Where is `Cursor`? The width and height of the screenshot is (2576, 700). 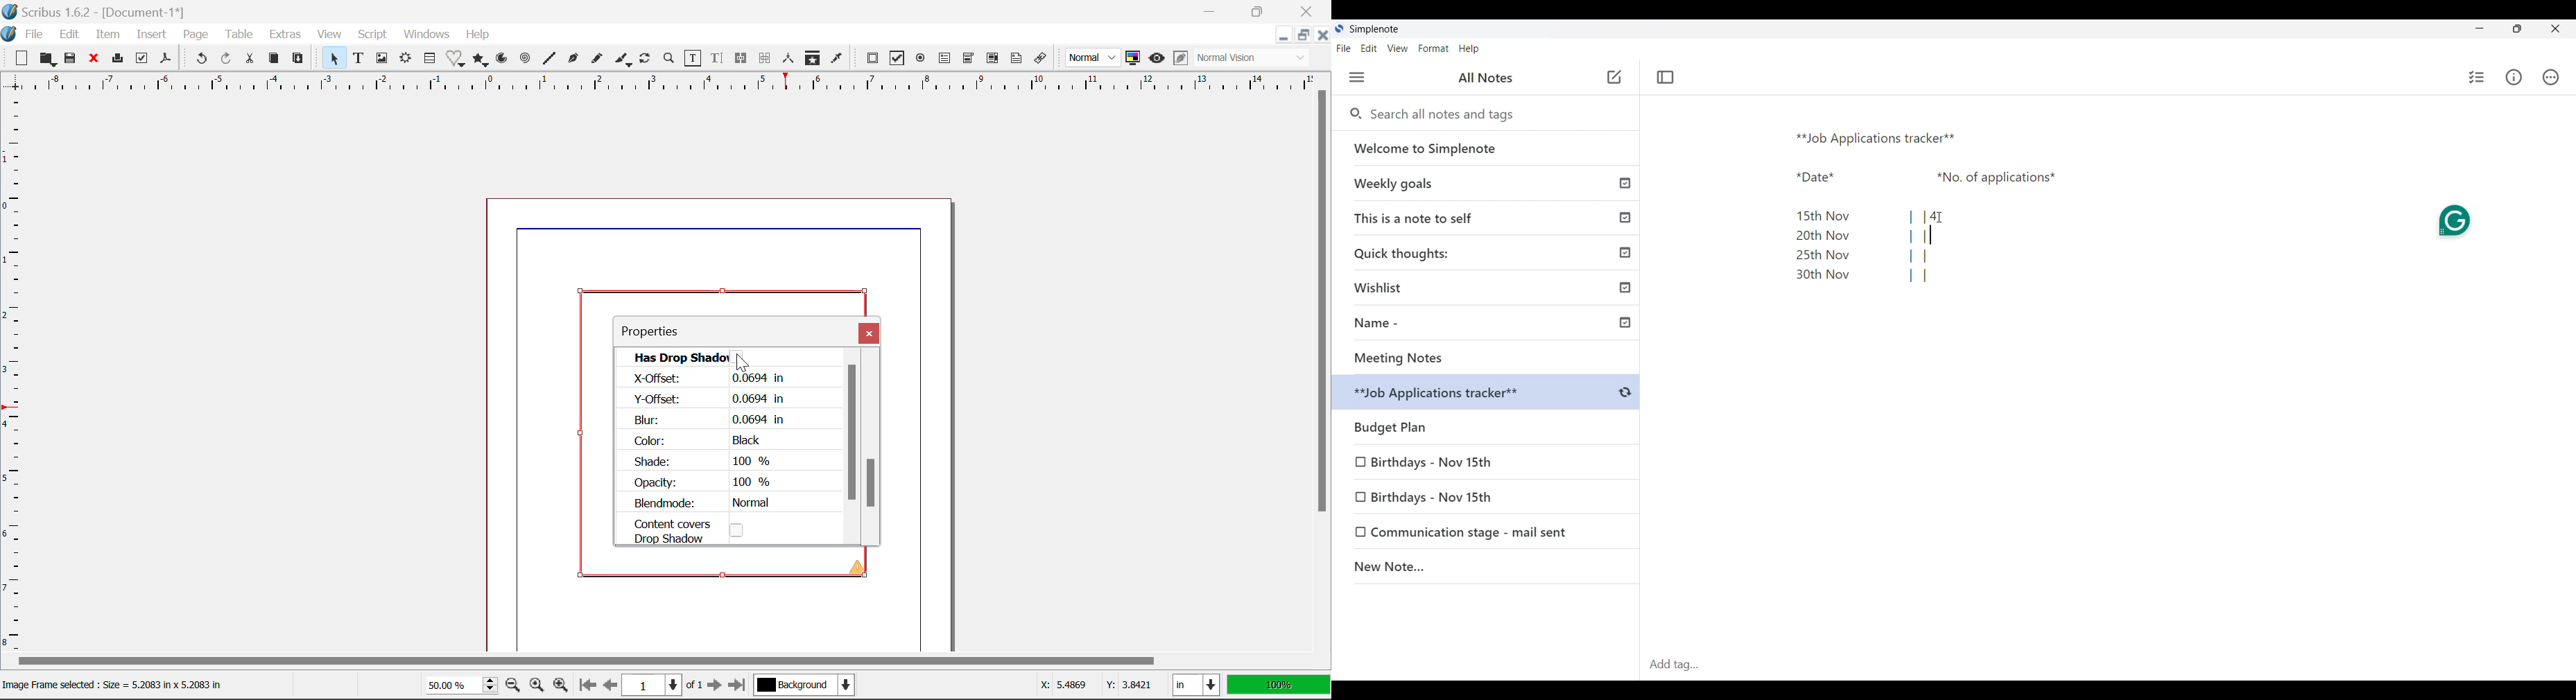 Cursor is located at coordinates (1941, 215).